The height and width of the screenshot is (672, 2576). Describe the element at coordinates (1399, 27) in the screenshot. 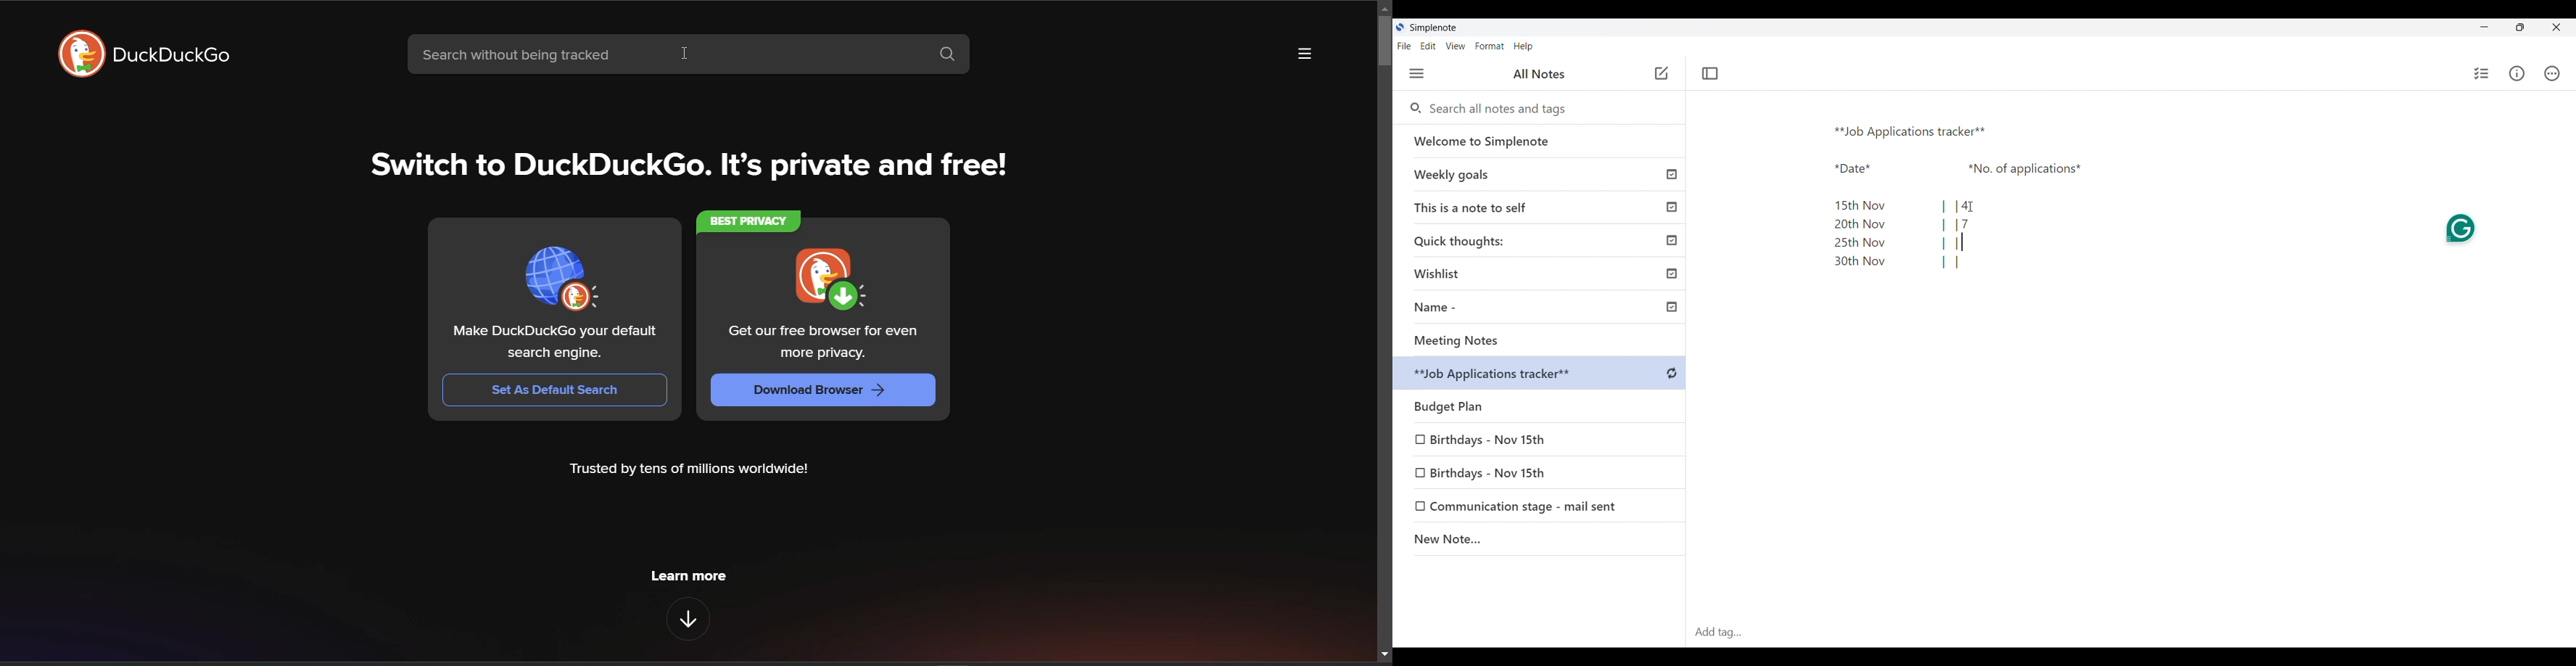

I see `Software logo` at that location.